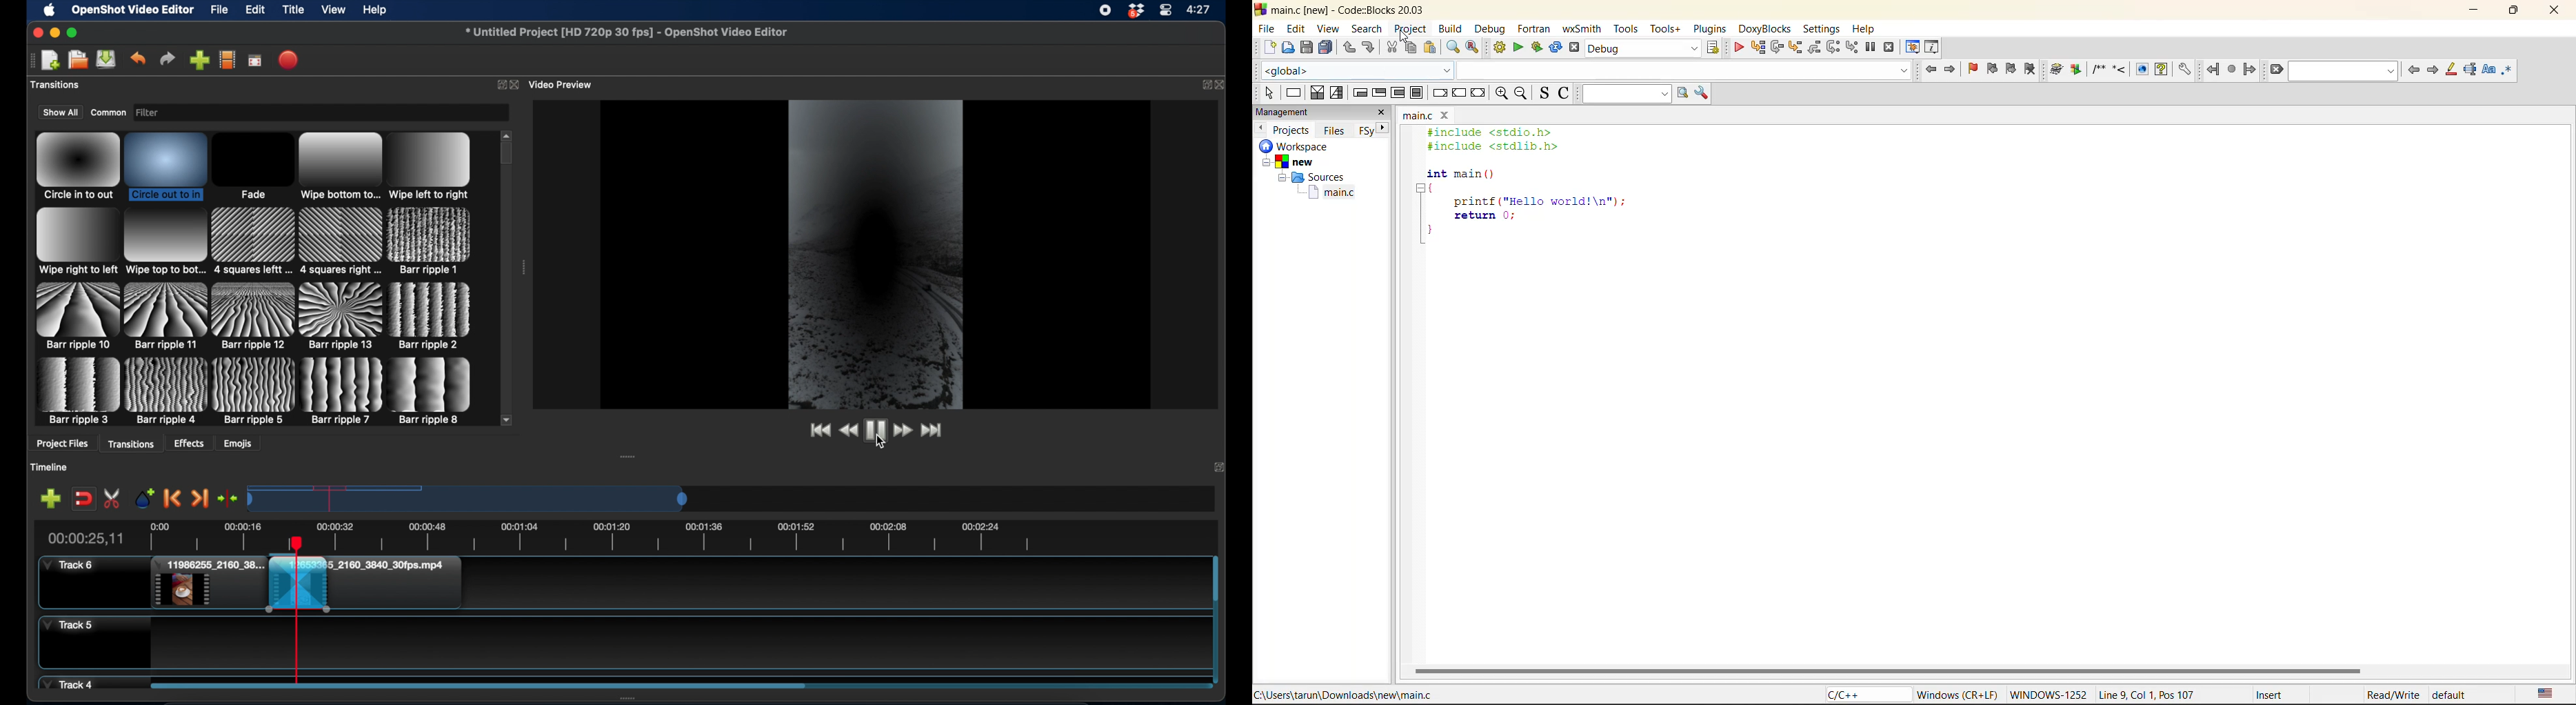 This screenshot has height=728, width=2576. Describe the element at coordinates (1887, 671) in the screenshot. I see `horizontal scroll bar` at that location.